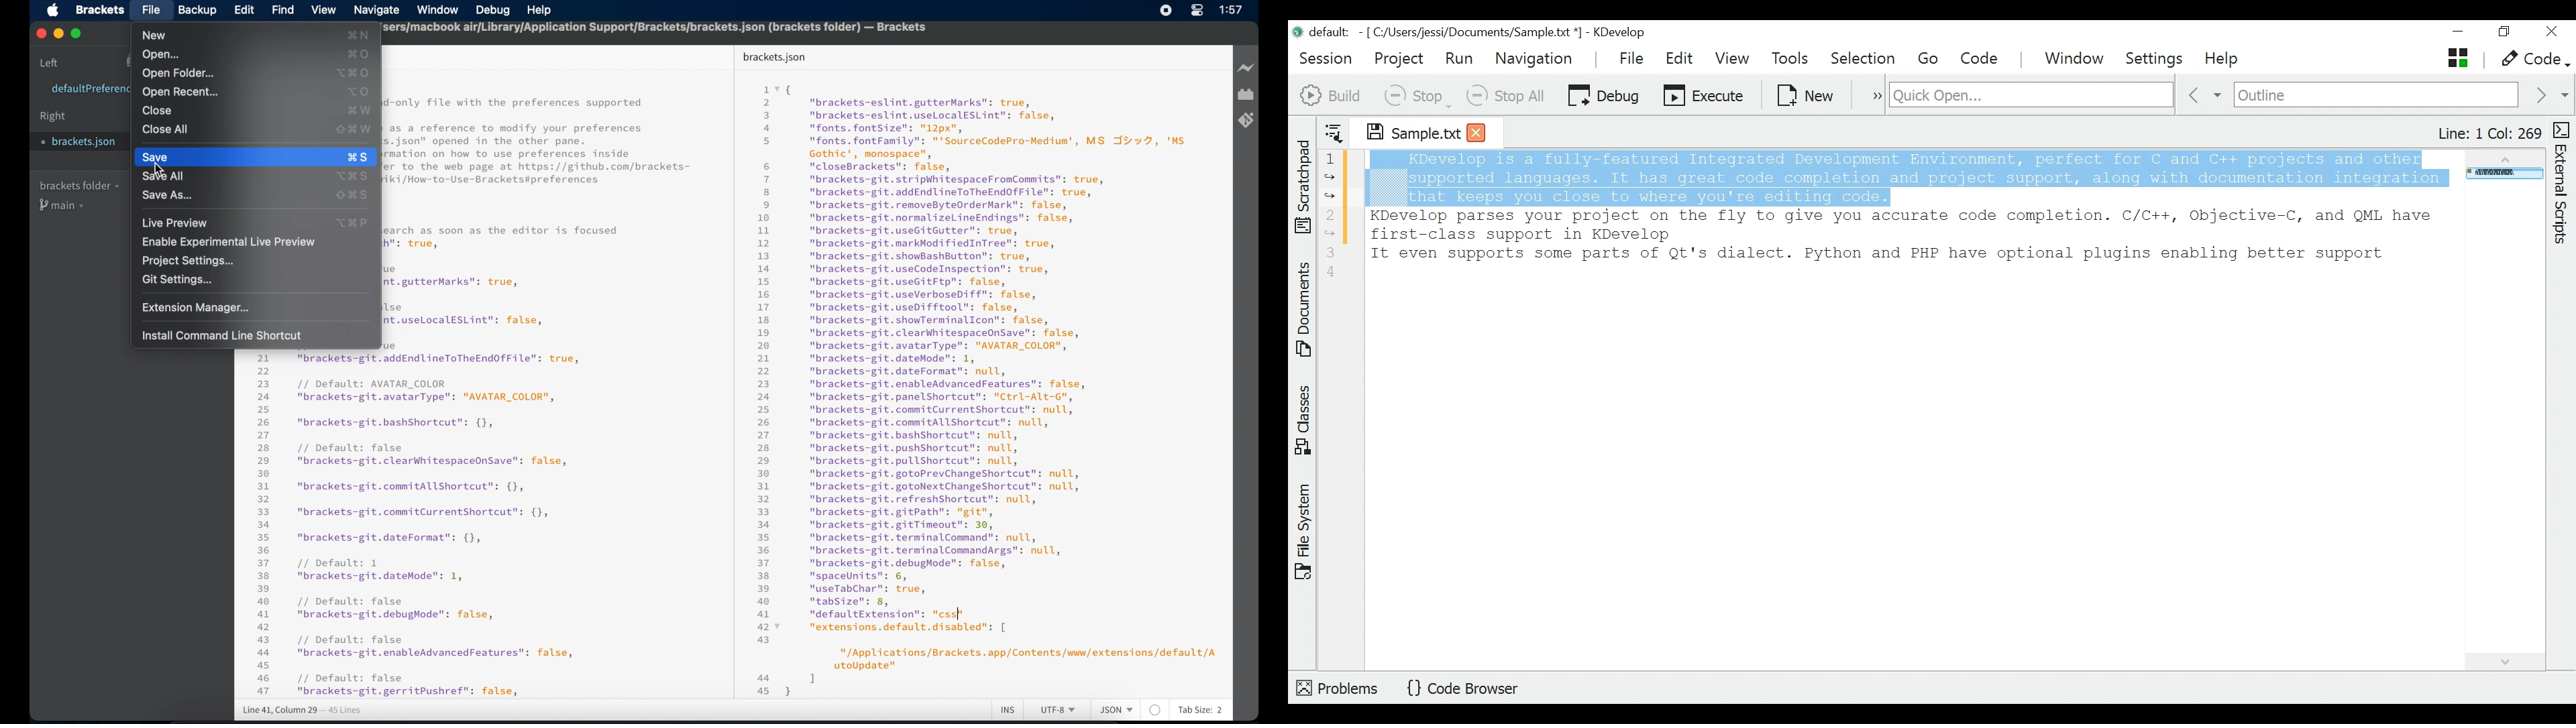 The height and width of the screenshot is (728, 2576). Describe the element at coordinates (40, 33) in the screenshot. I see `close` at that location.